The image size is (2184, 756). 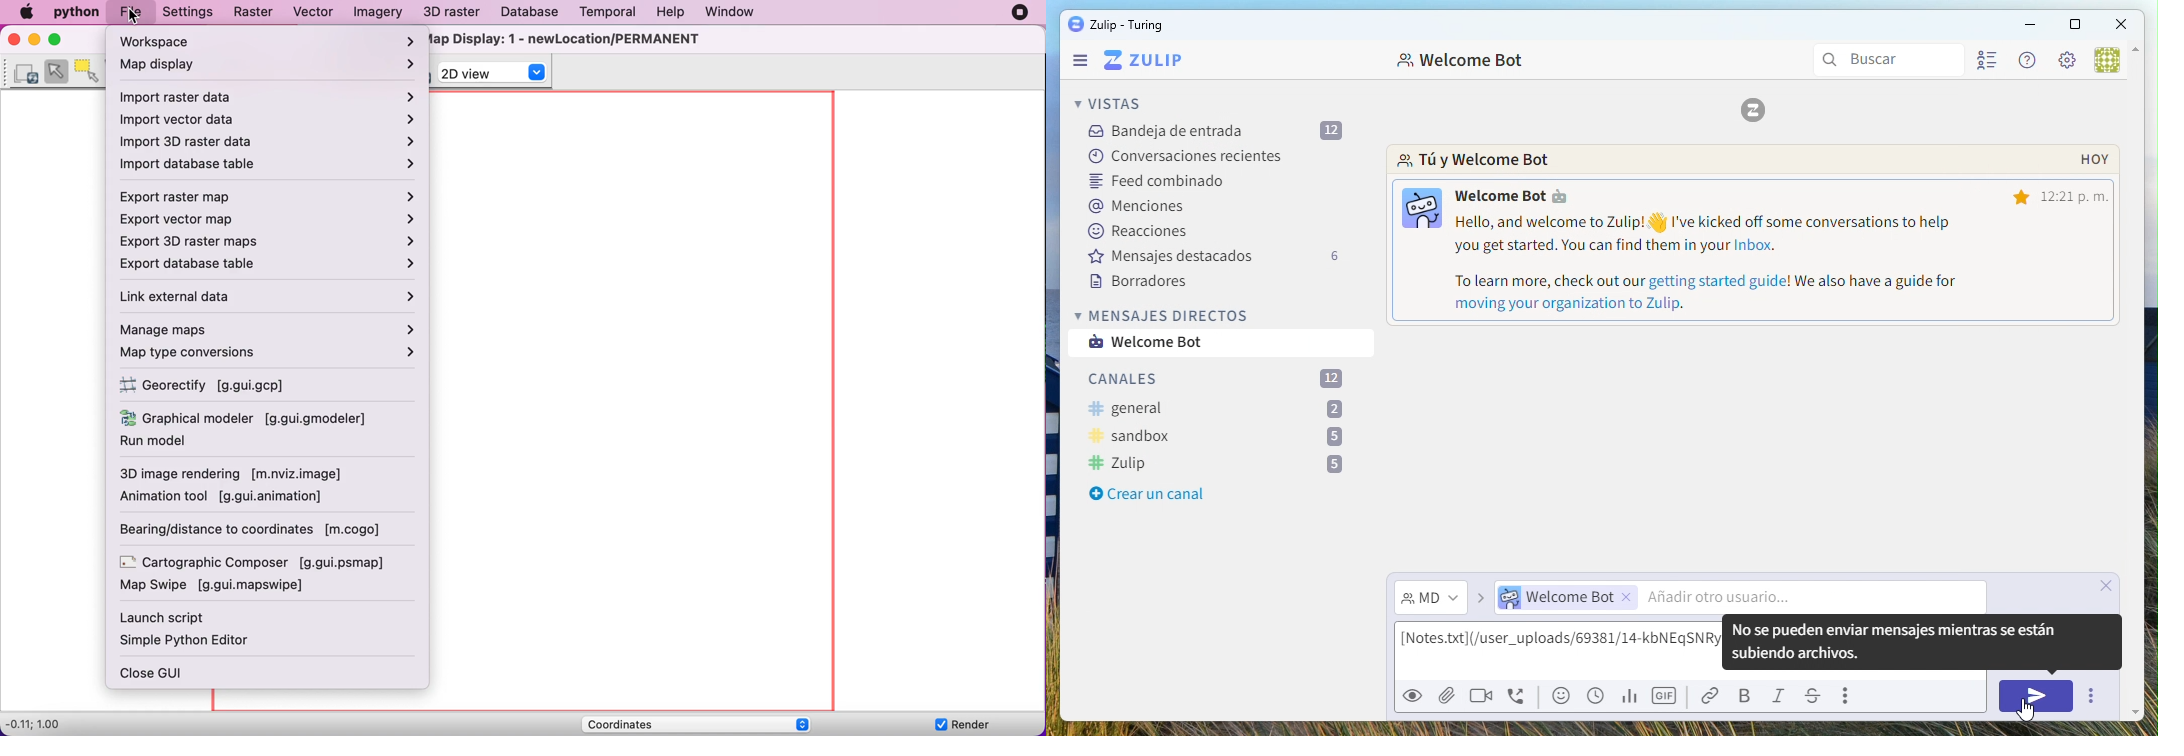 What do you see at coordinates (1715, 696) in the screenshot?
I see `links` at bounding box center [1715, 696].